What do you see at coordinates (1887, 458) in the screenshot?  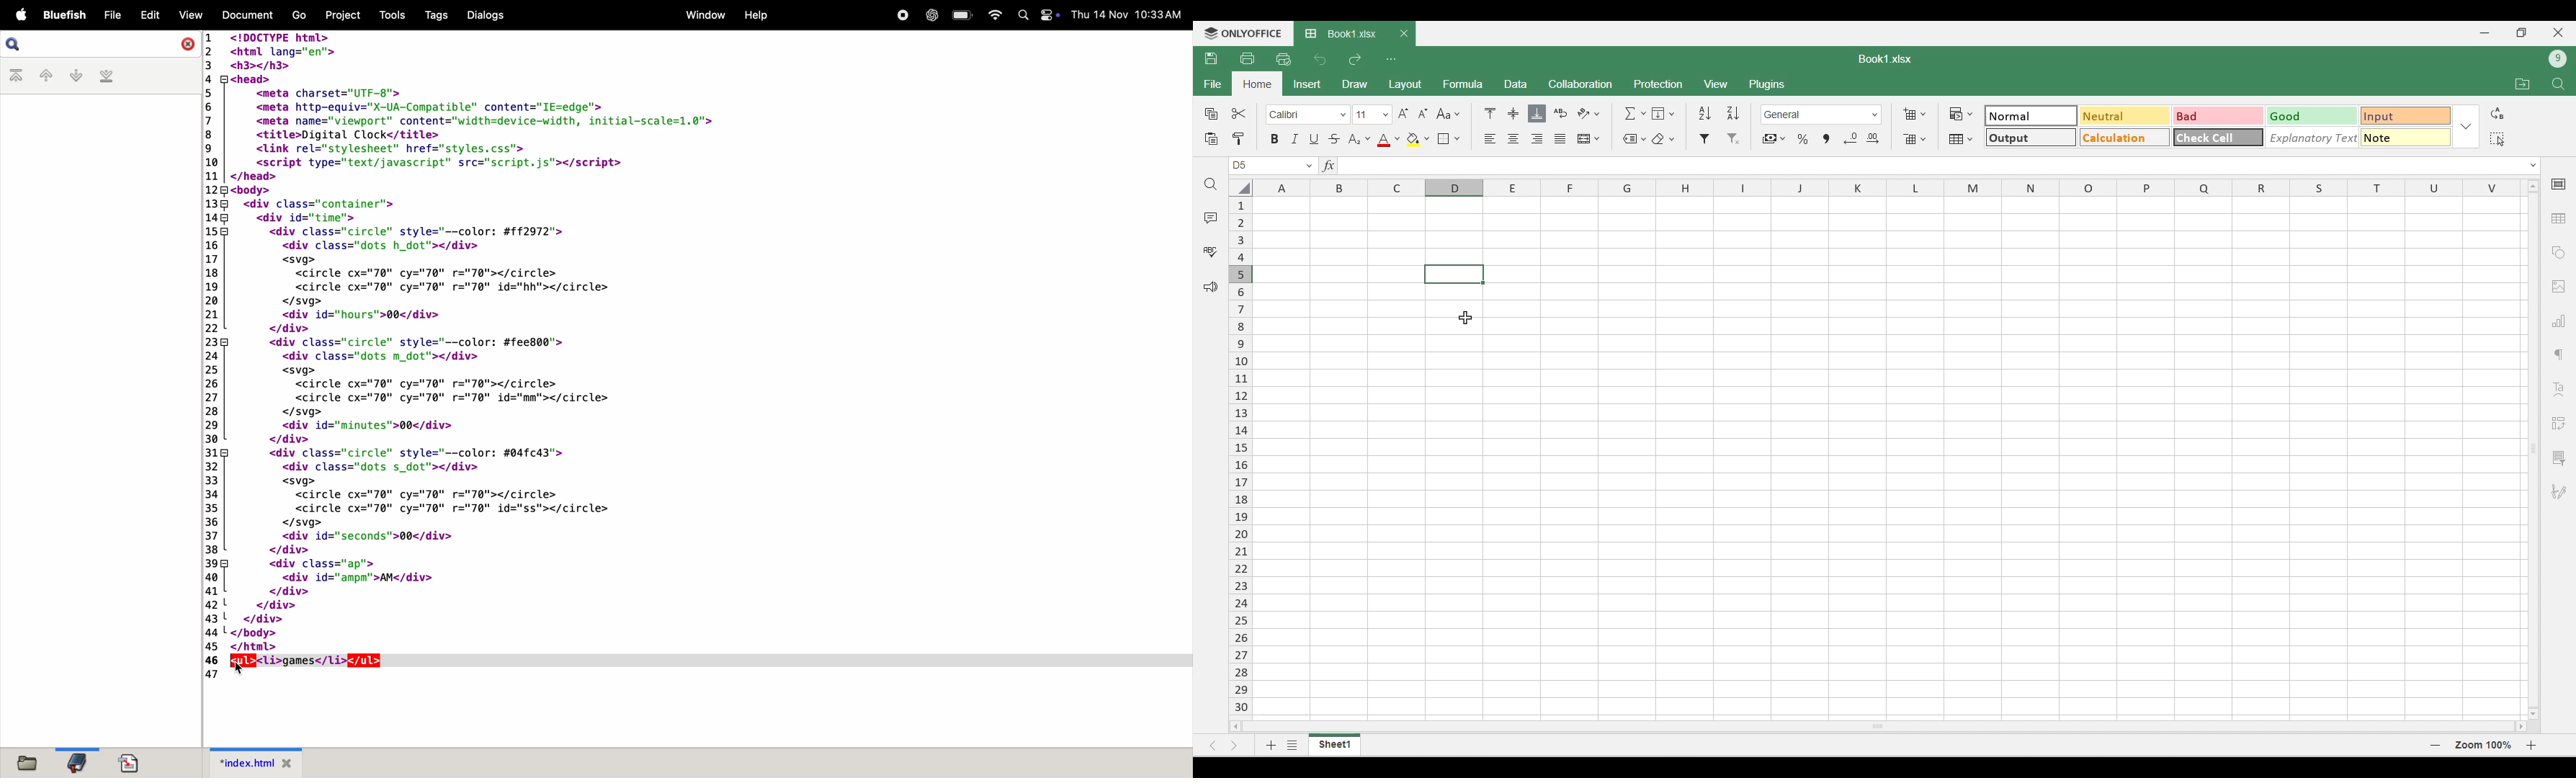 I see `Existing rows and columns` at bounding box center [1887, 458].